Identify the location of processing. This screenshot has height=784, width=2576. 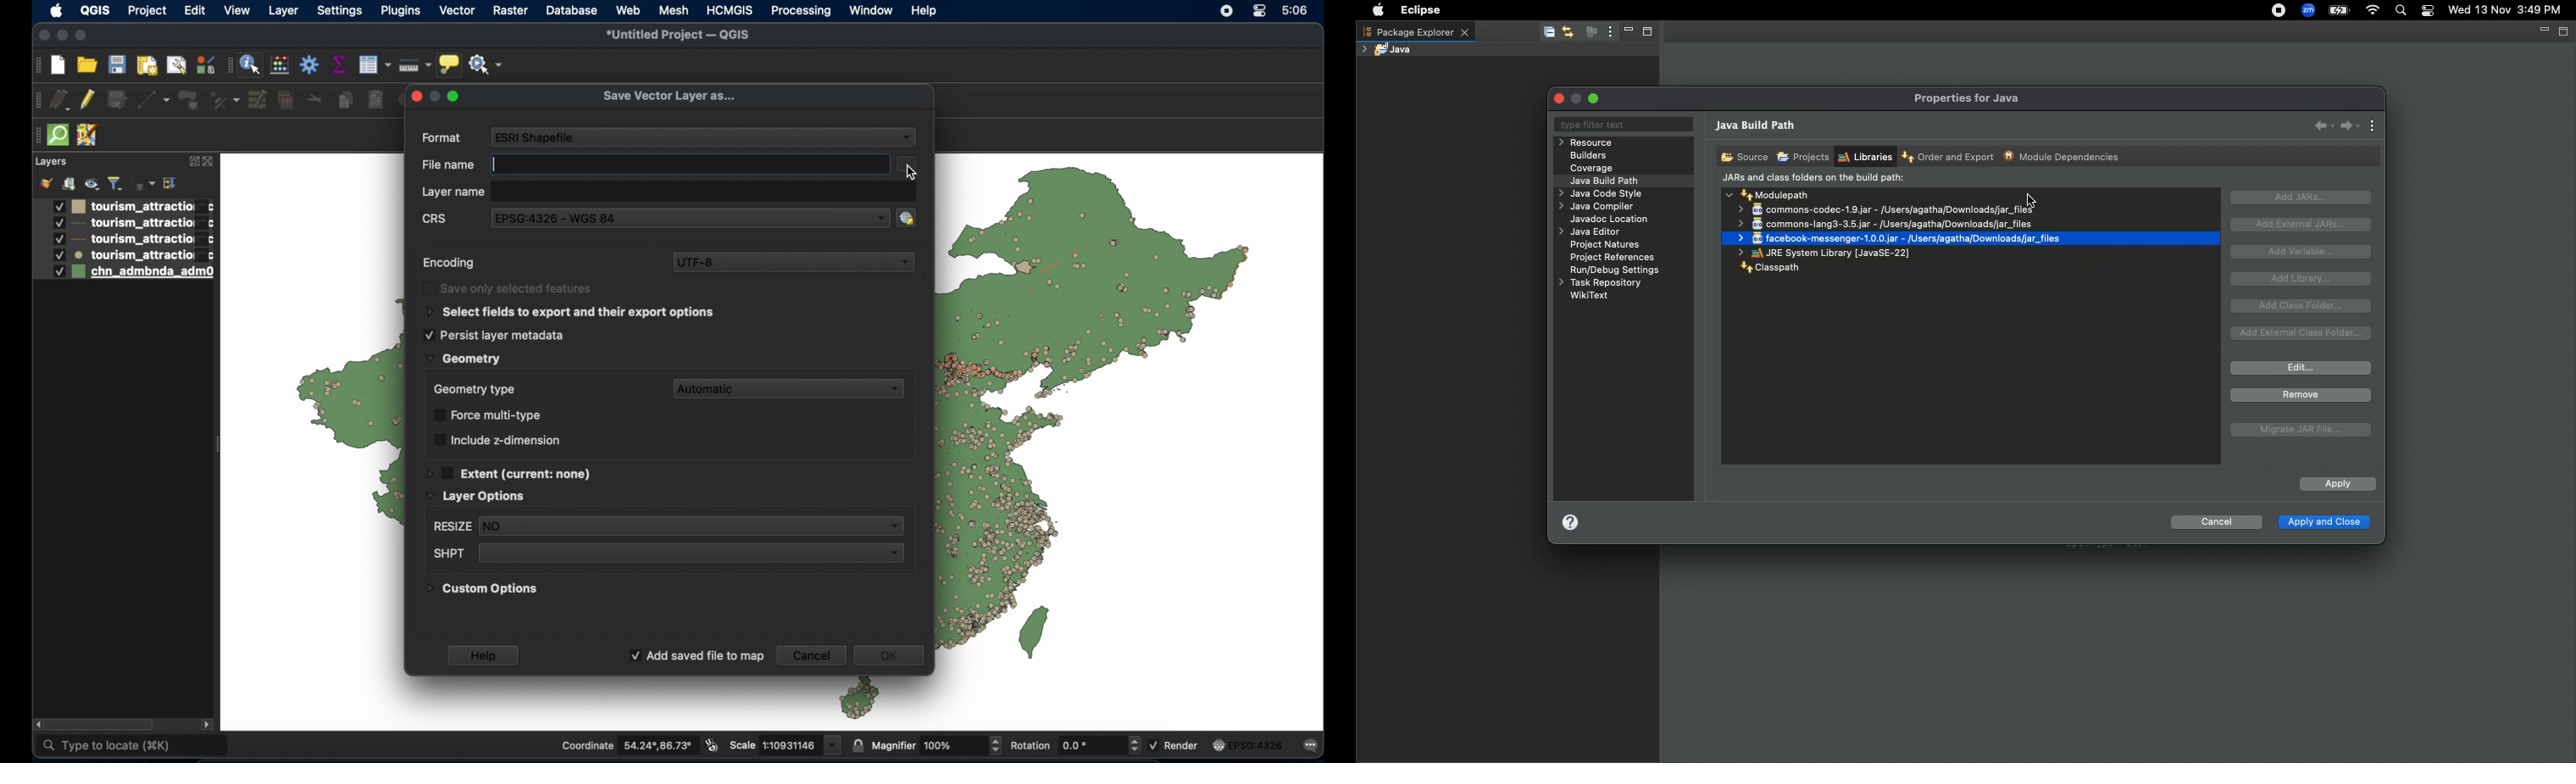
(800, 11).